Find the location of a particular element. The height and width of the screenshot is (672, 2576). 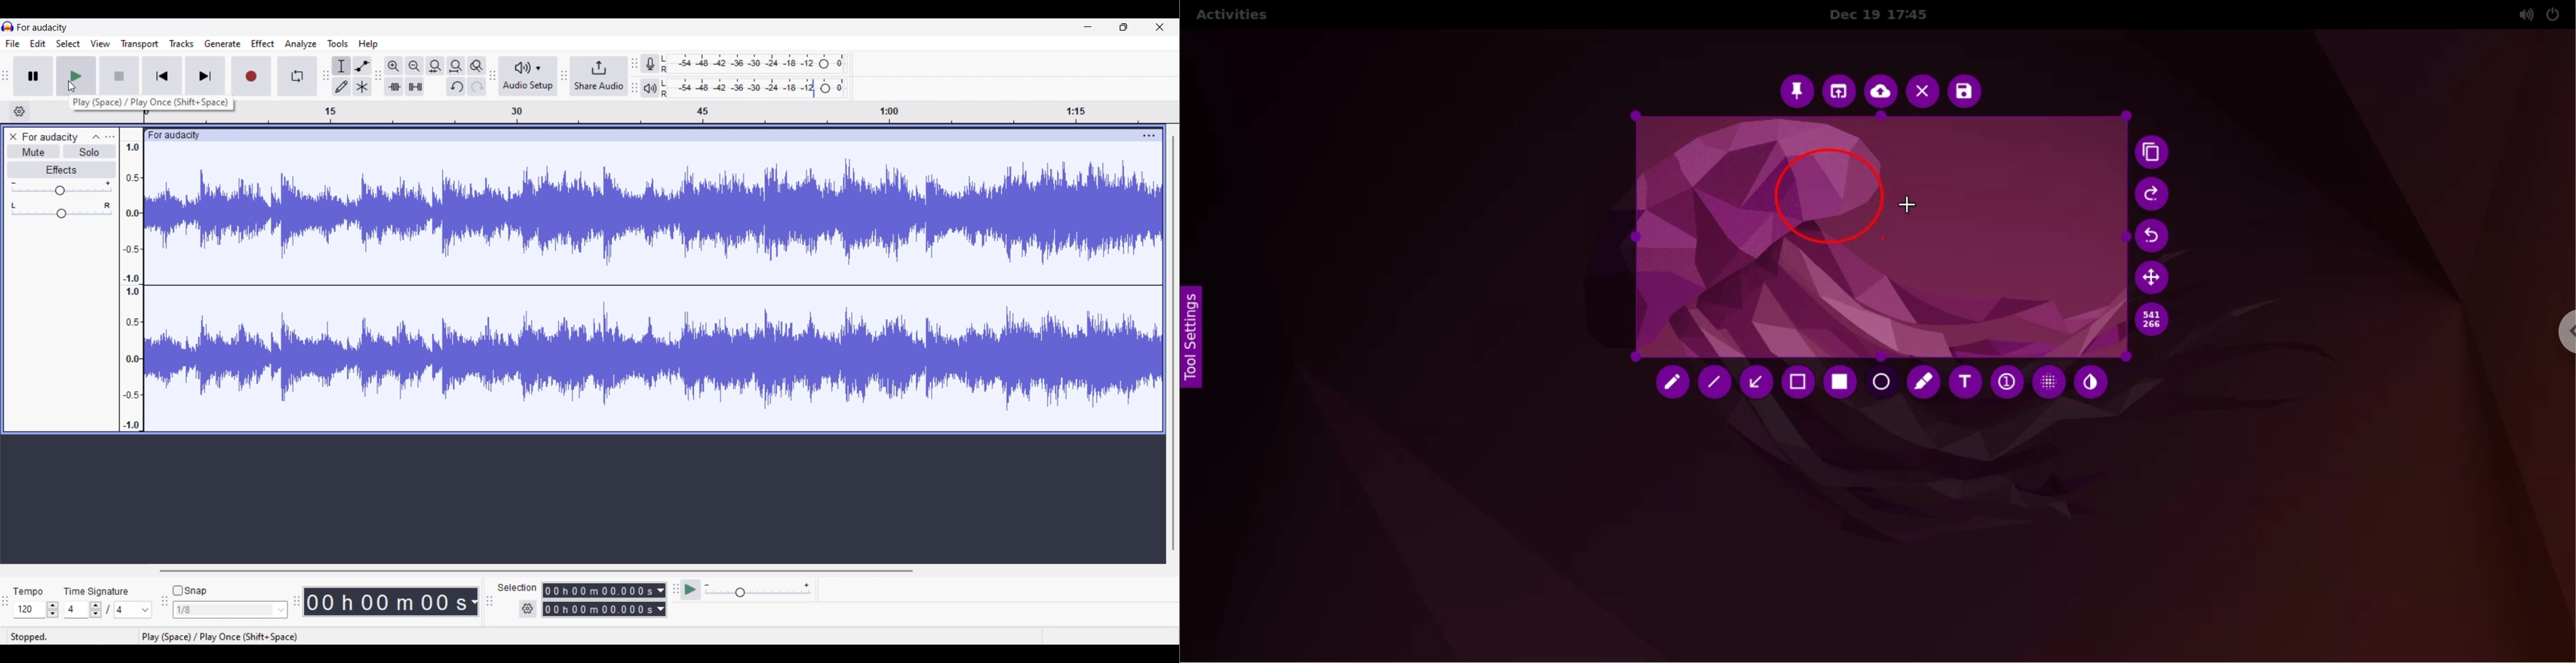

Mute is located at coordinates (34, 151).